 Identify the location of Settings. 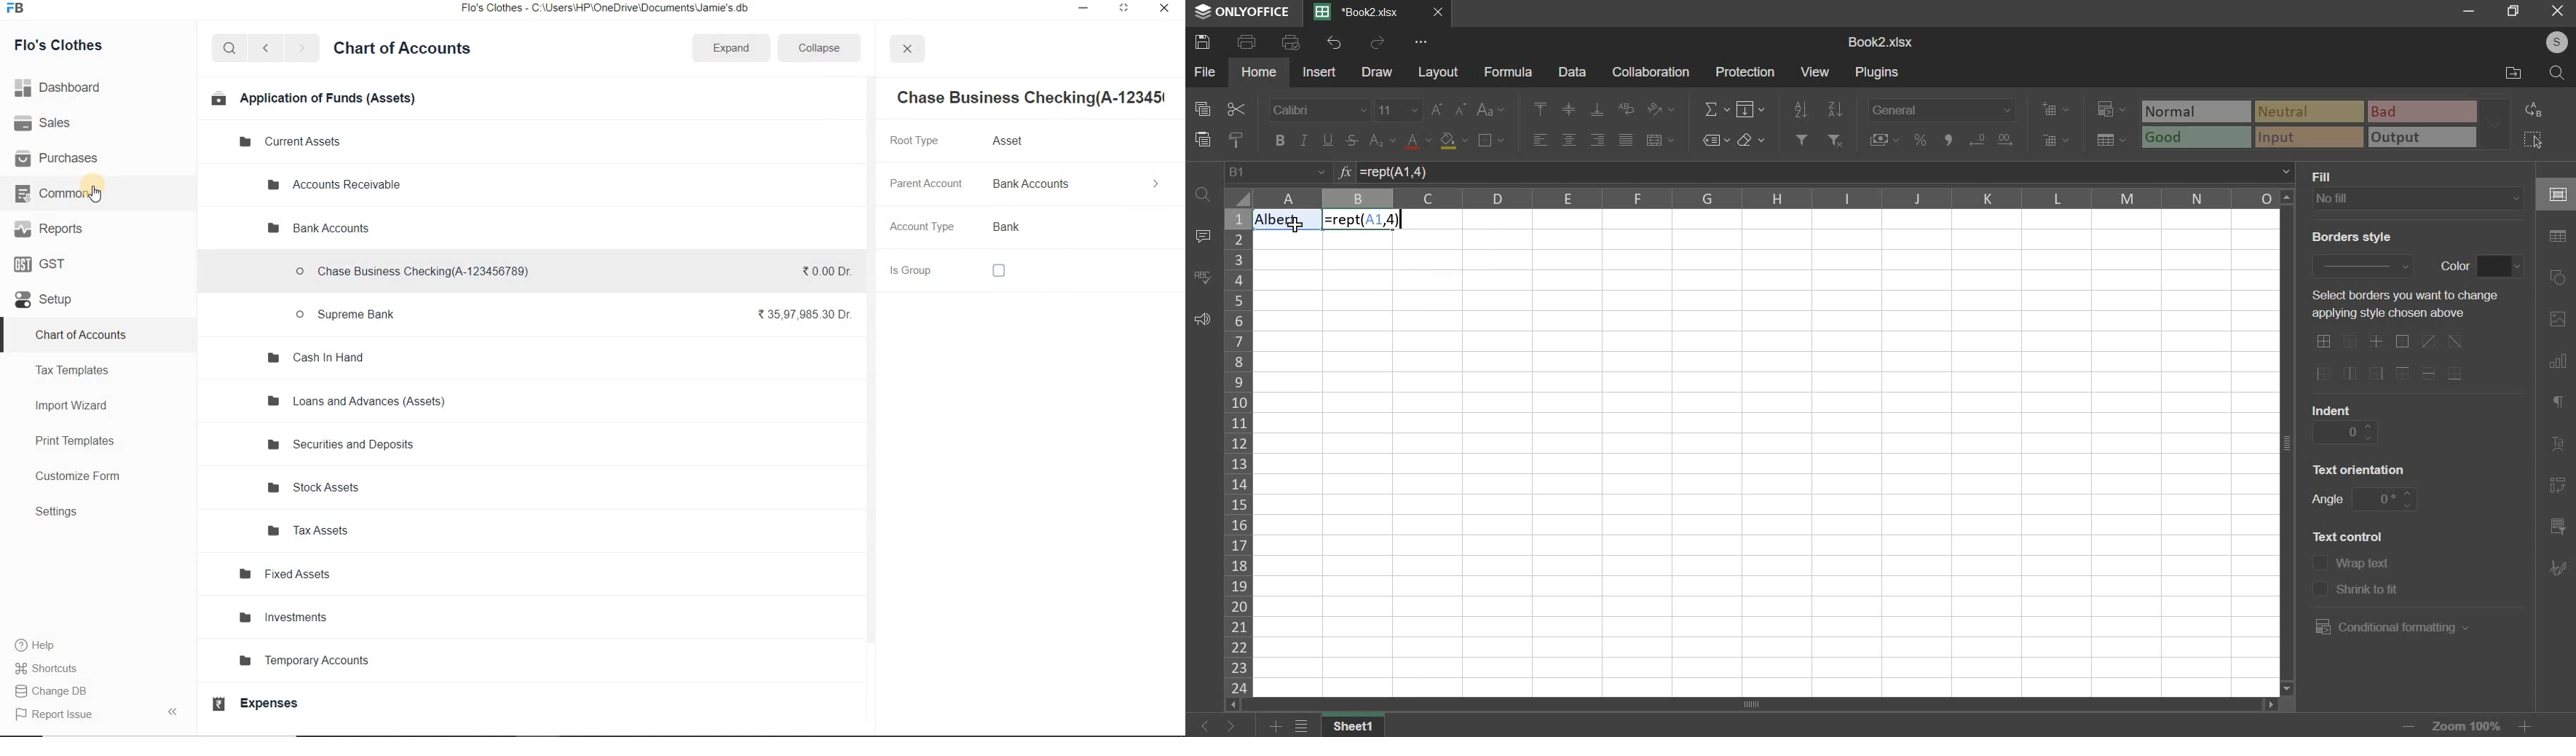
(96, 513).